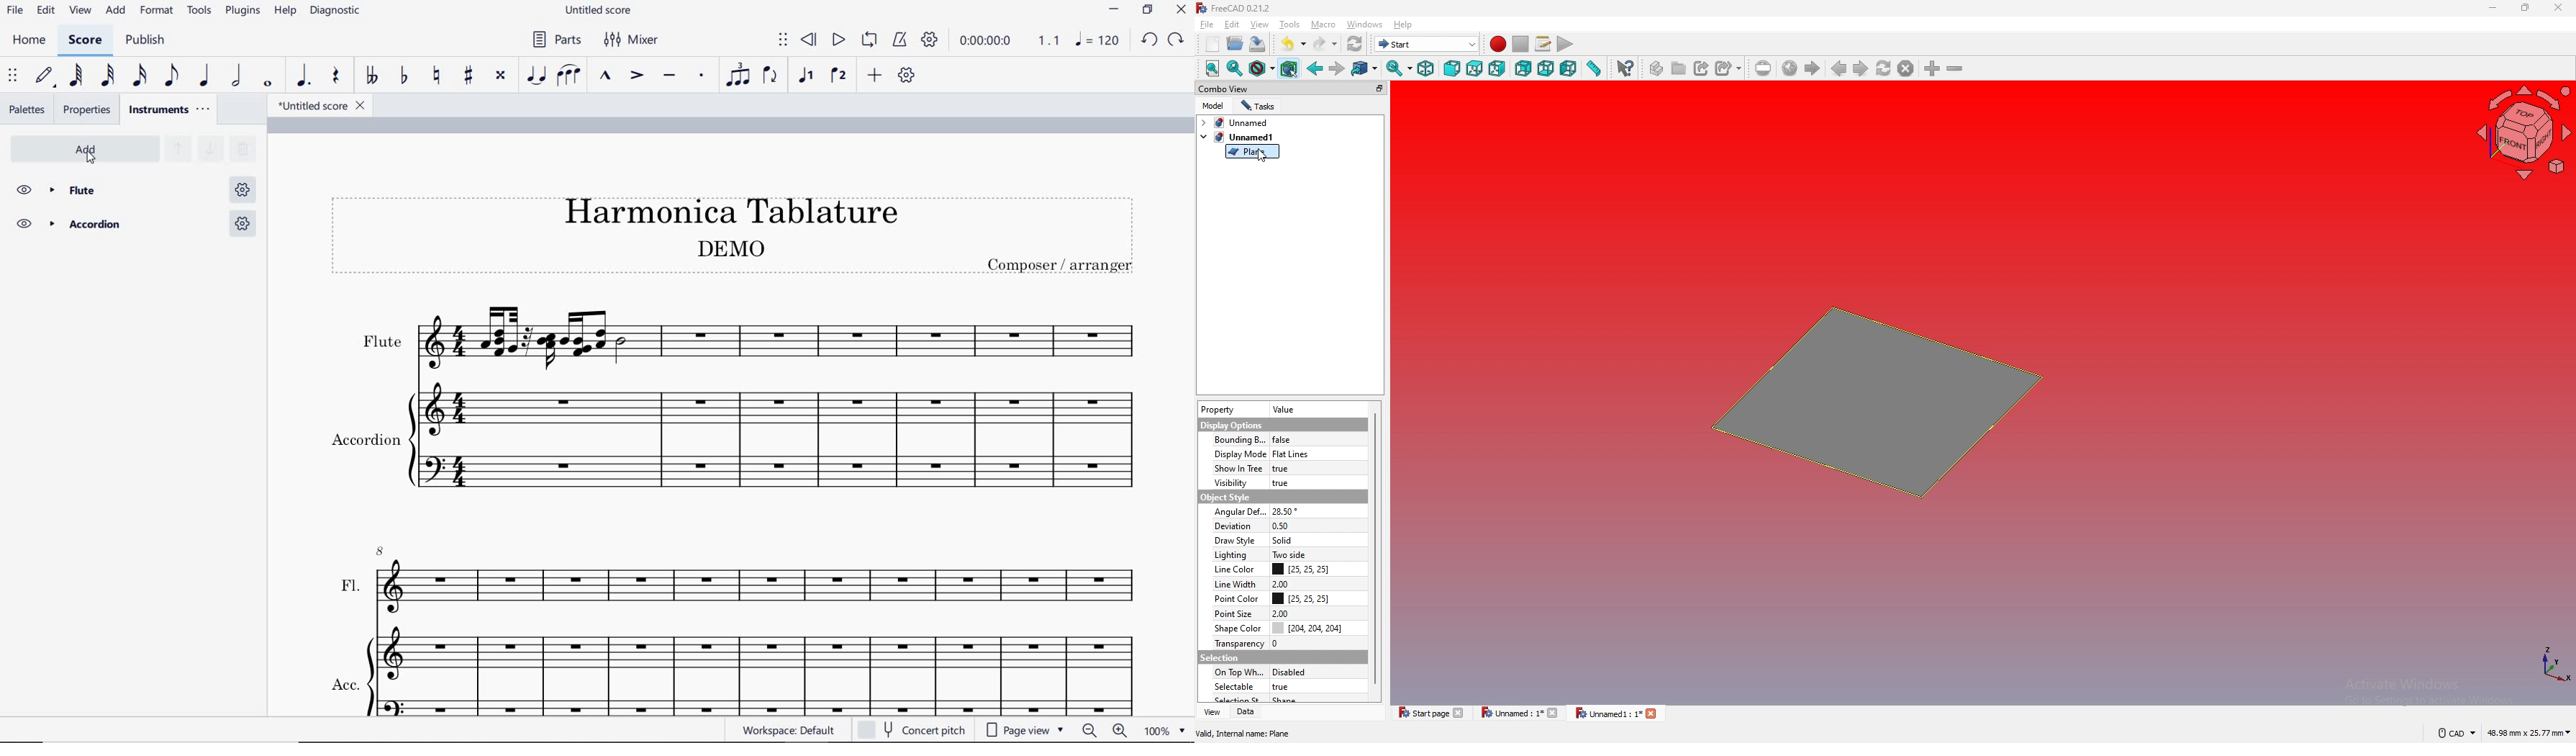  I want to click on refresh, so click(1356, 45).